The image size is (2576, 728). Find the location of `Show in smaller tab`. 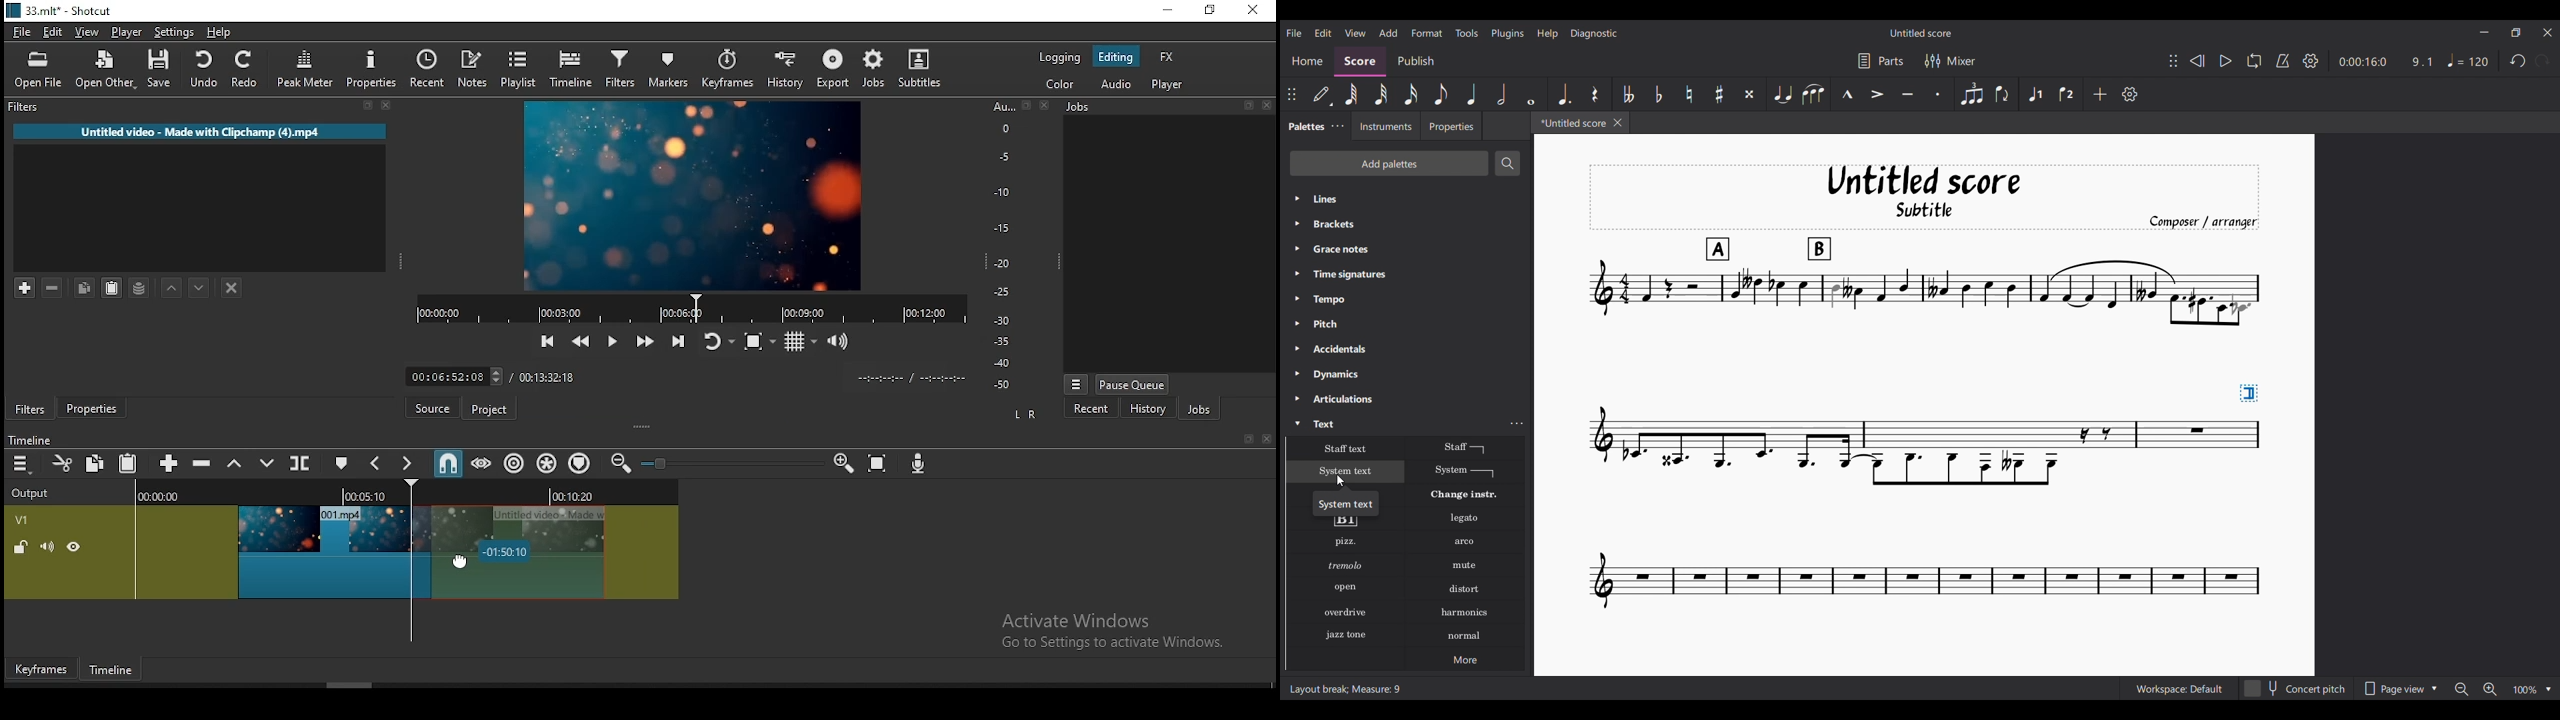

Show in smaller tab is located at coordinates (2515, 33).